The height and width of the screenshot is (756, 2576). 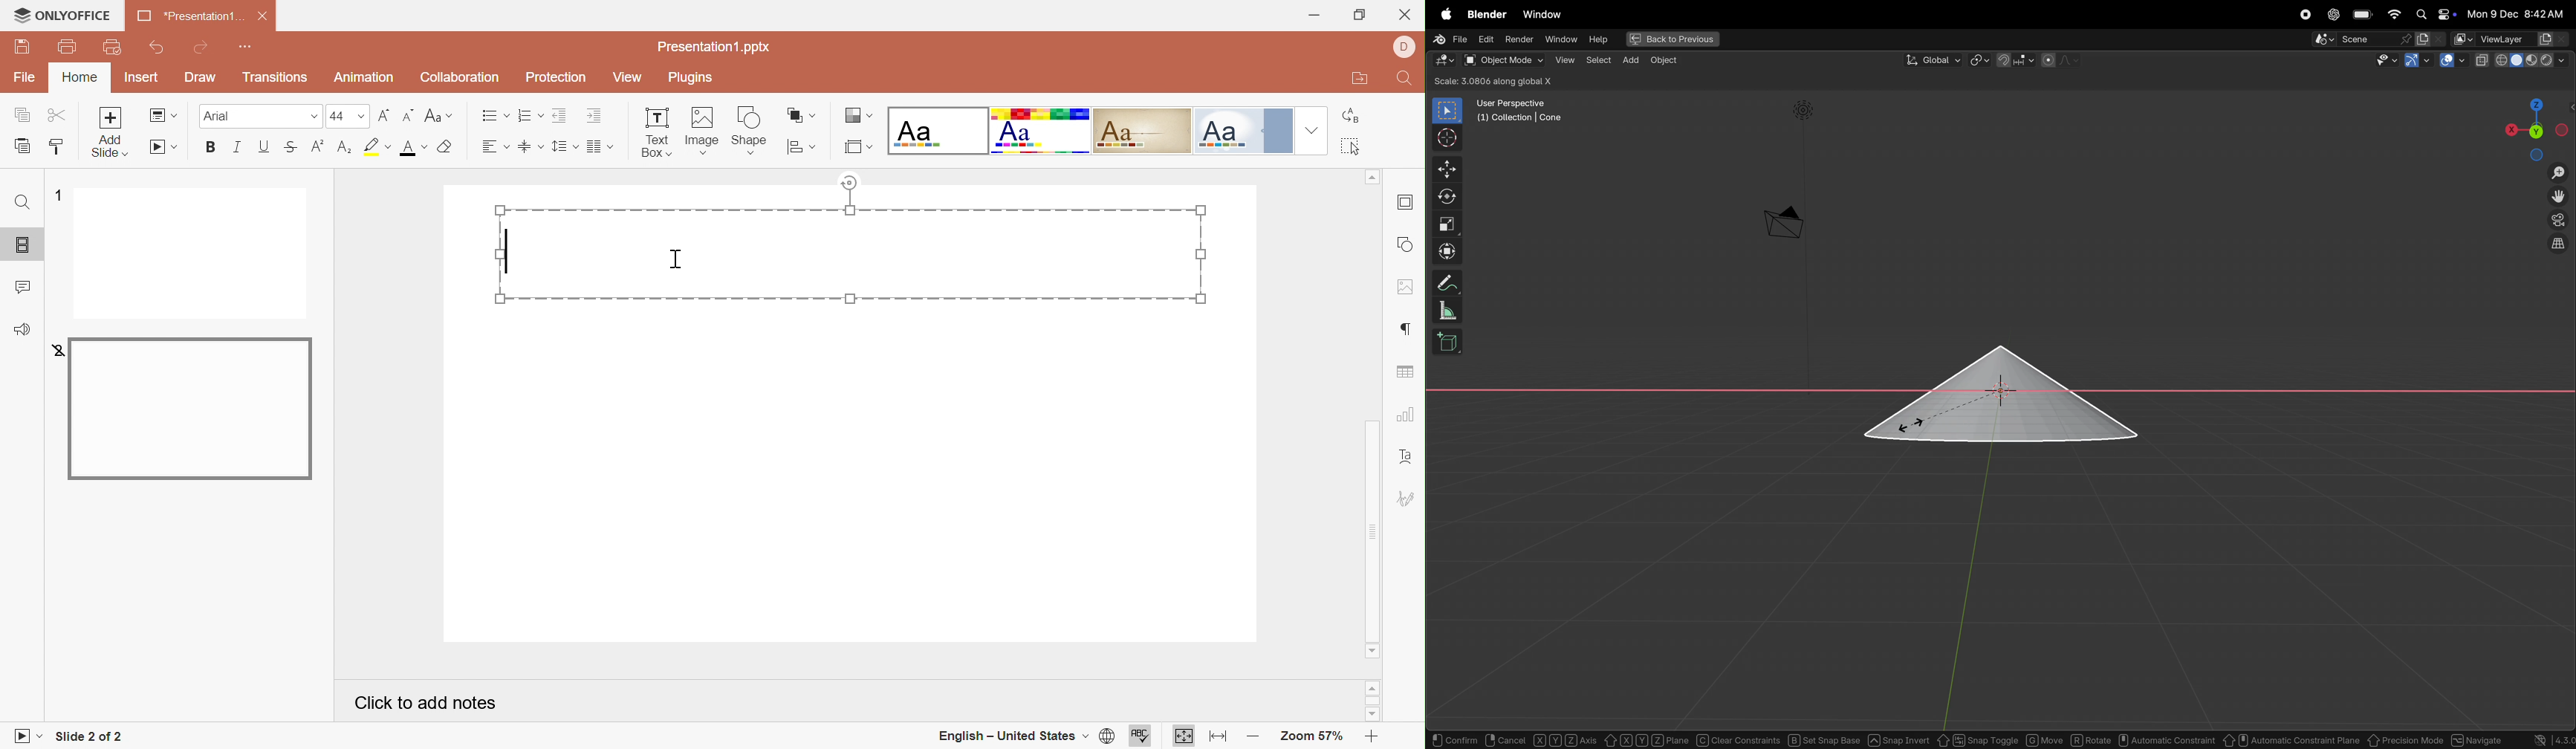 What do you see at coordinates (658, 134) in the screenshot?
I see `Text Box` at bounding box center [658, 134].